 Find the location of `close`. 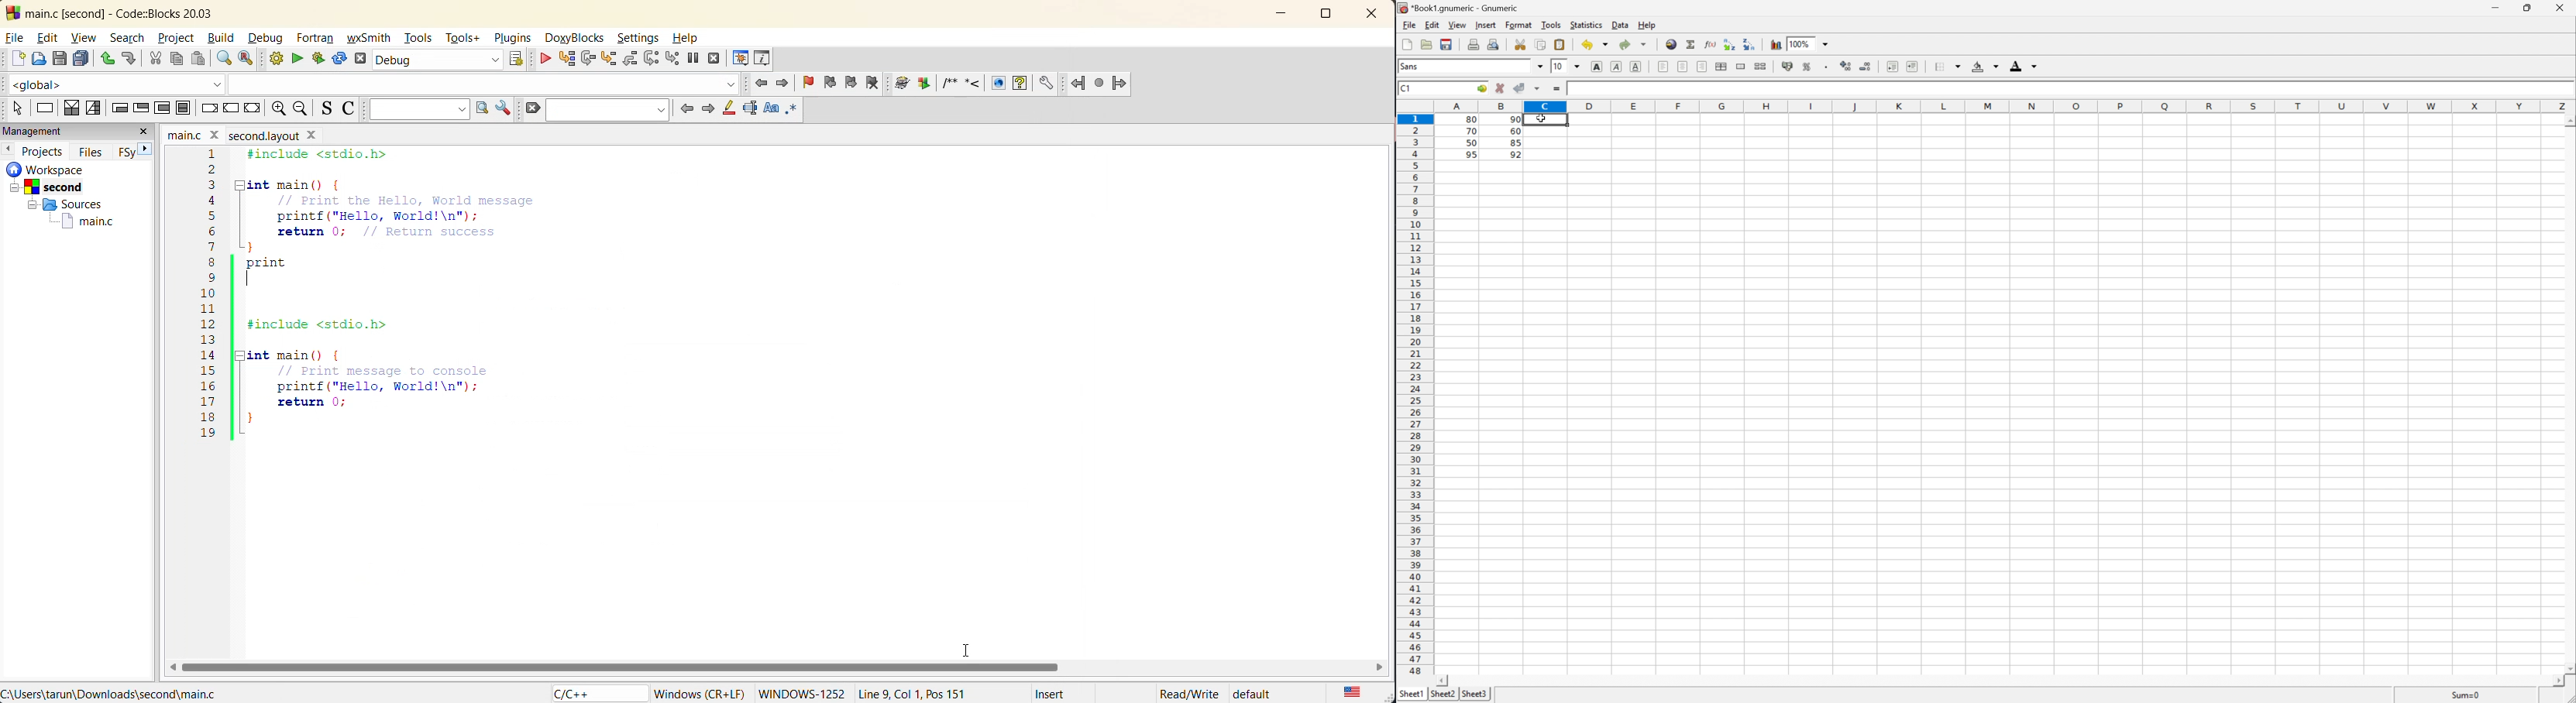

close is located at coordinates (1376, 13).